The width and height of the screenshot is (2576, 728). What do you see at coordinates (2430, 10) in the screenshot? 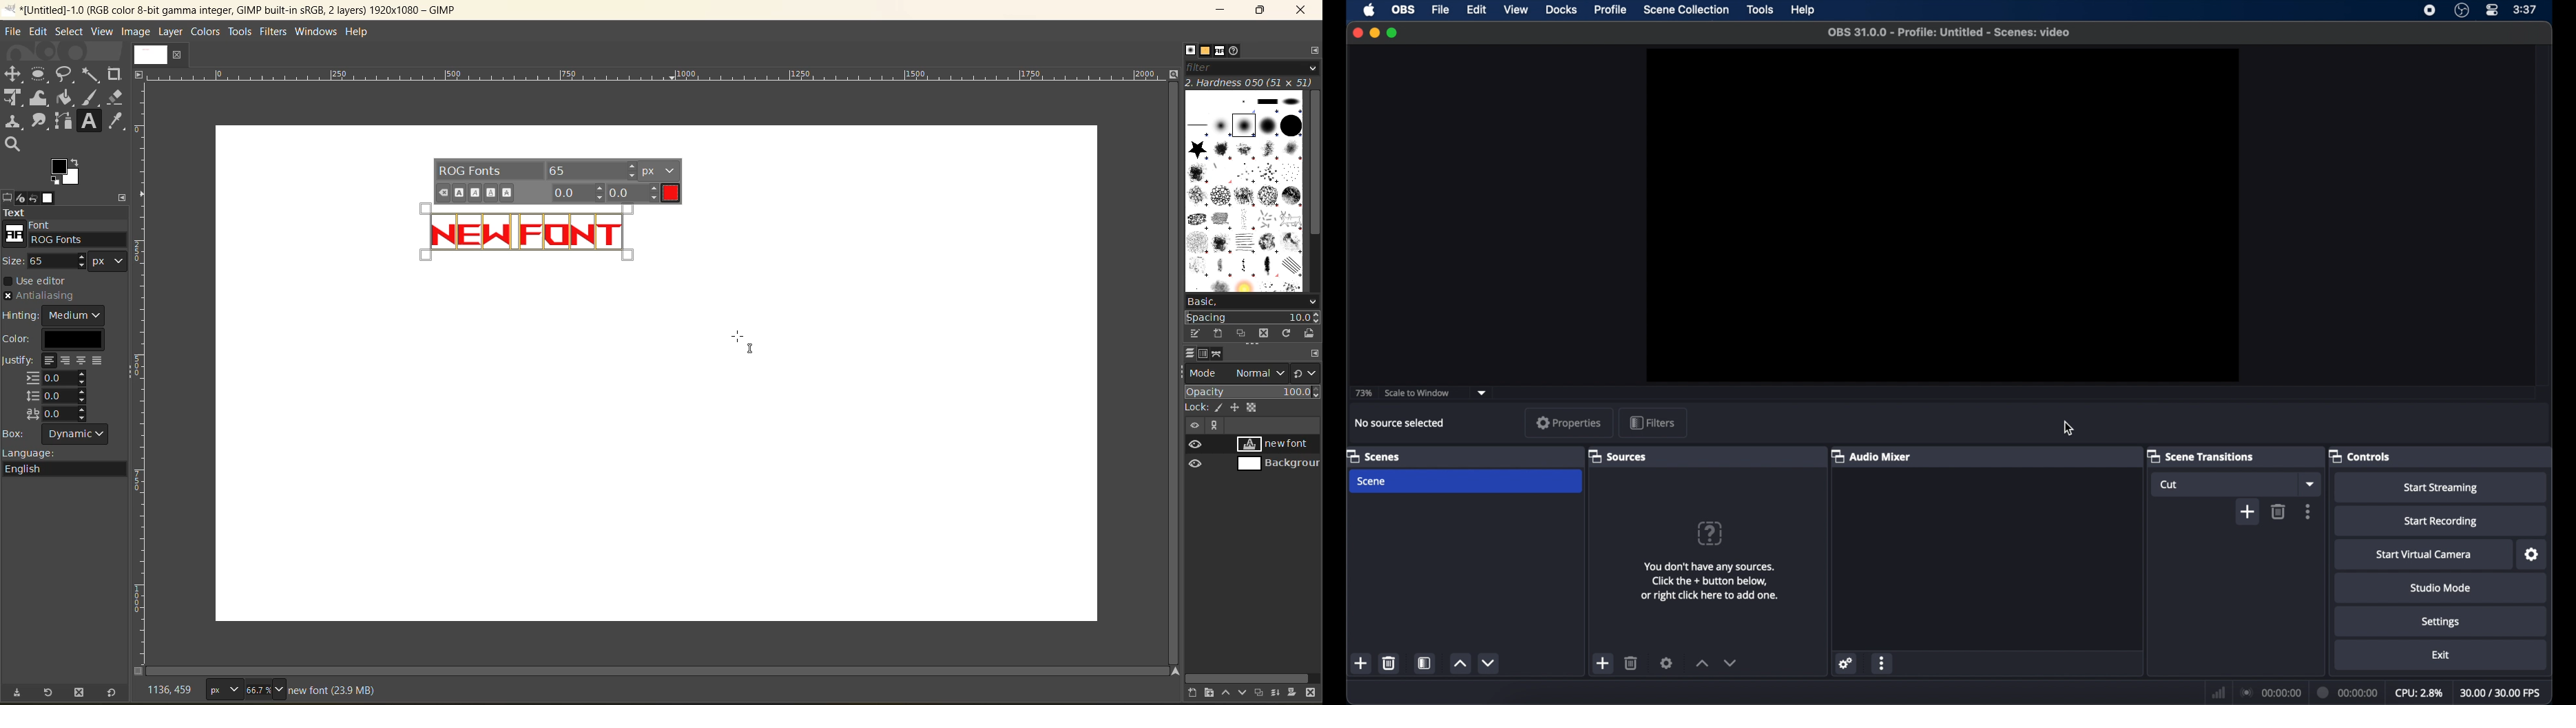
I see `screen recording` at bounding box center [2430, 10].